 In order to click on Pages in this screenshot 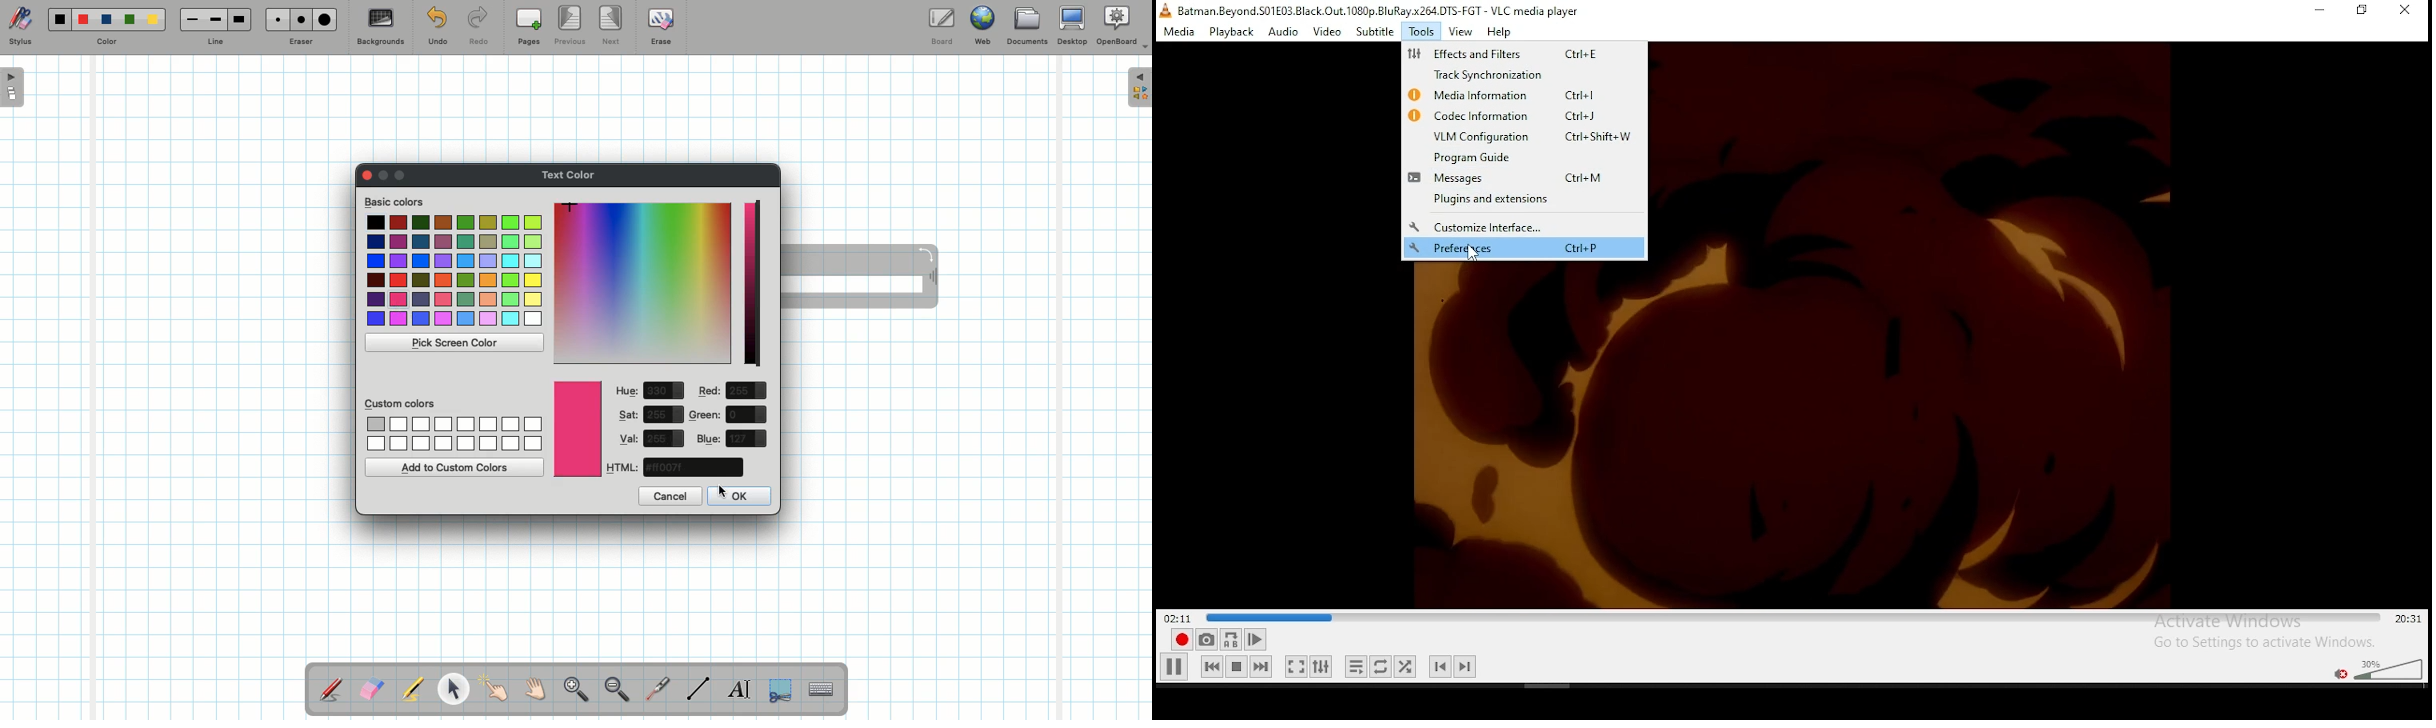, I will do `click(529, 28)`.